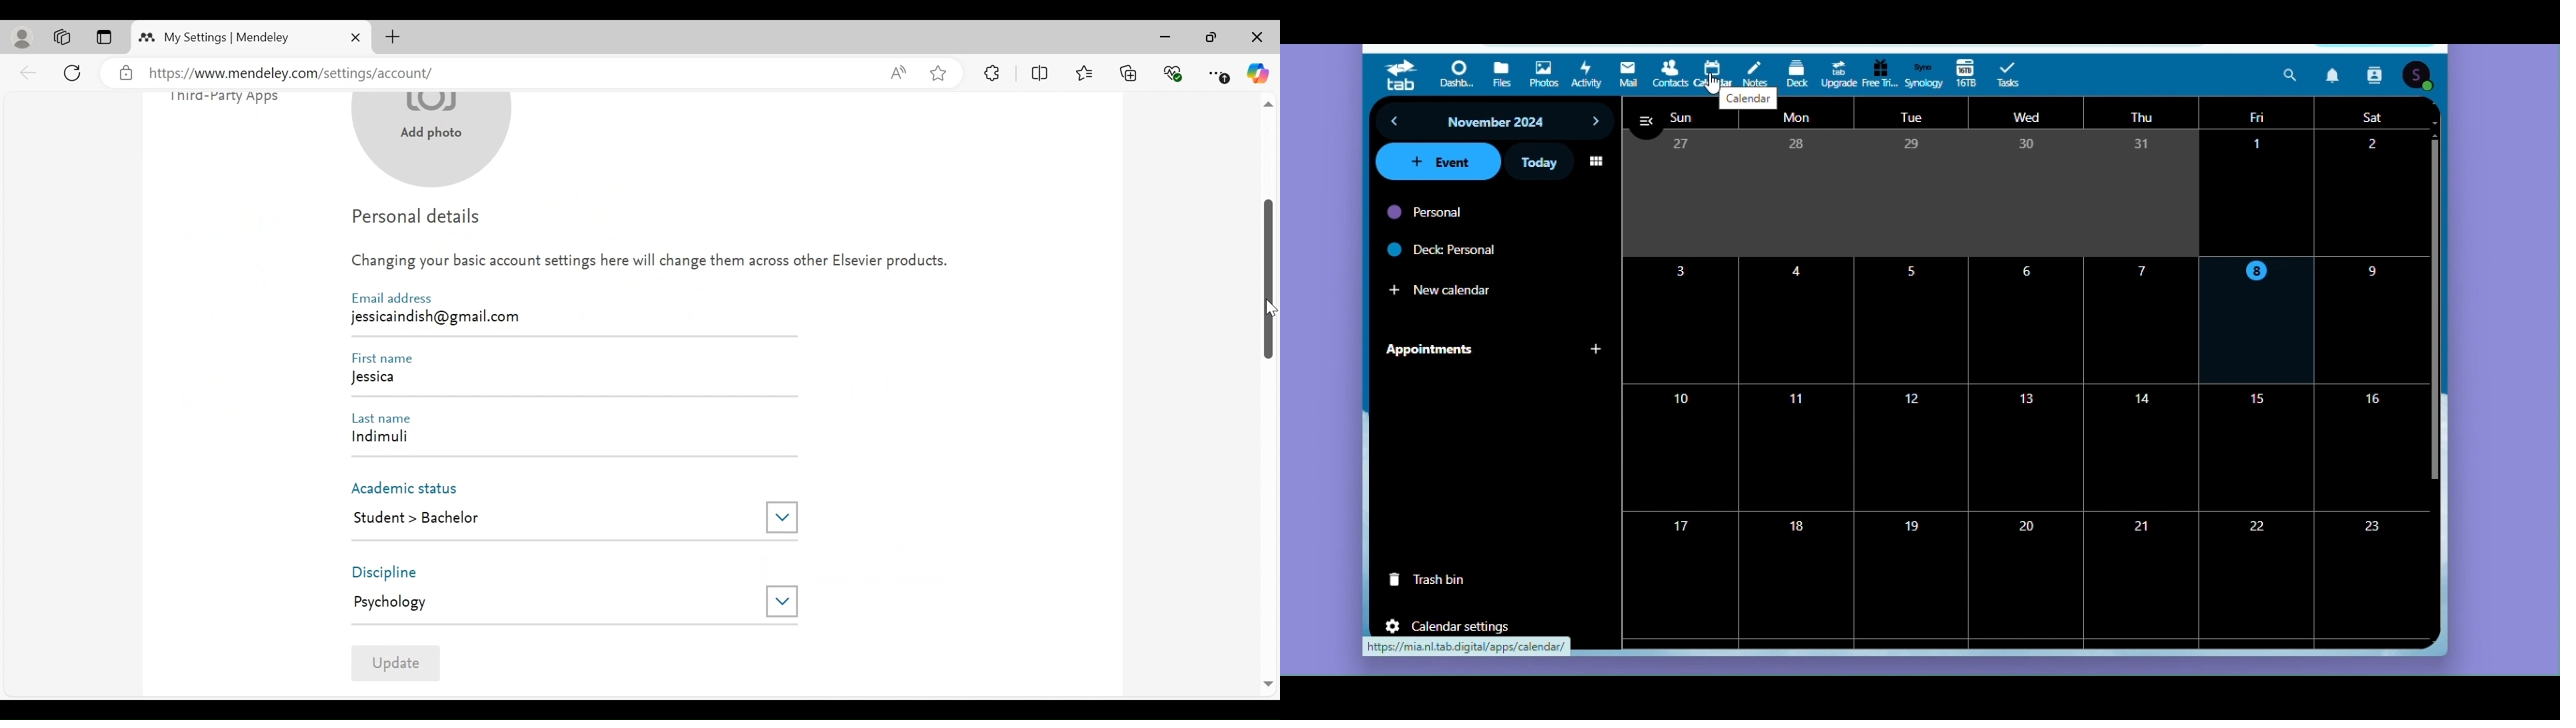  Describe the element at coordinates (1837, 74) in the screenshot. I see `Upgrade` at that location.